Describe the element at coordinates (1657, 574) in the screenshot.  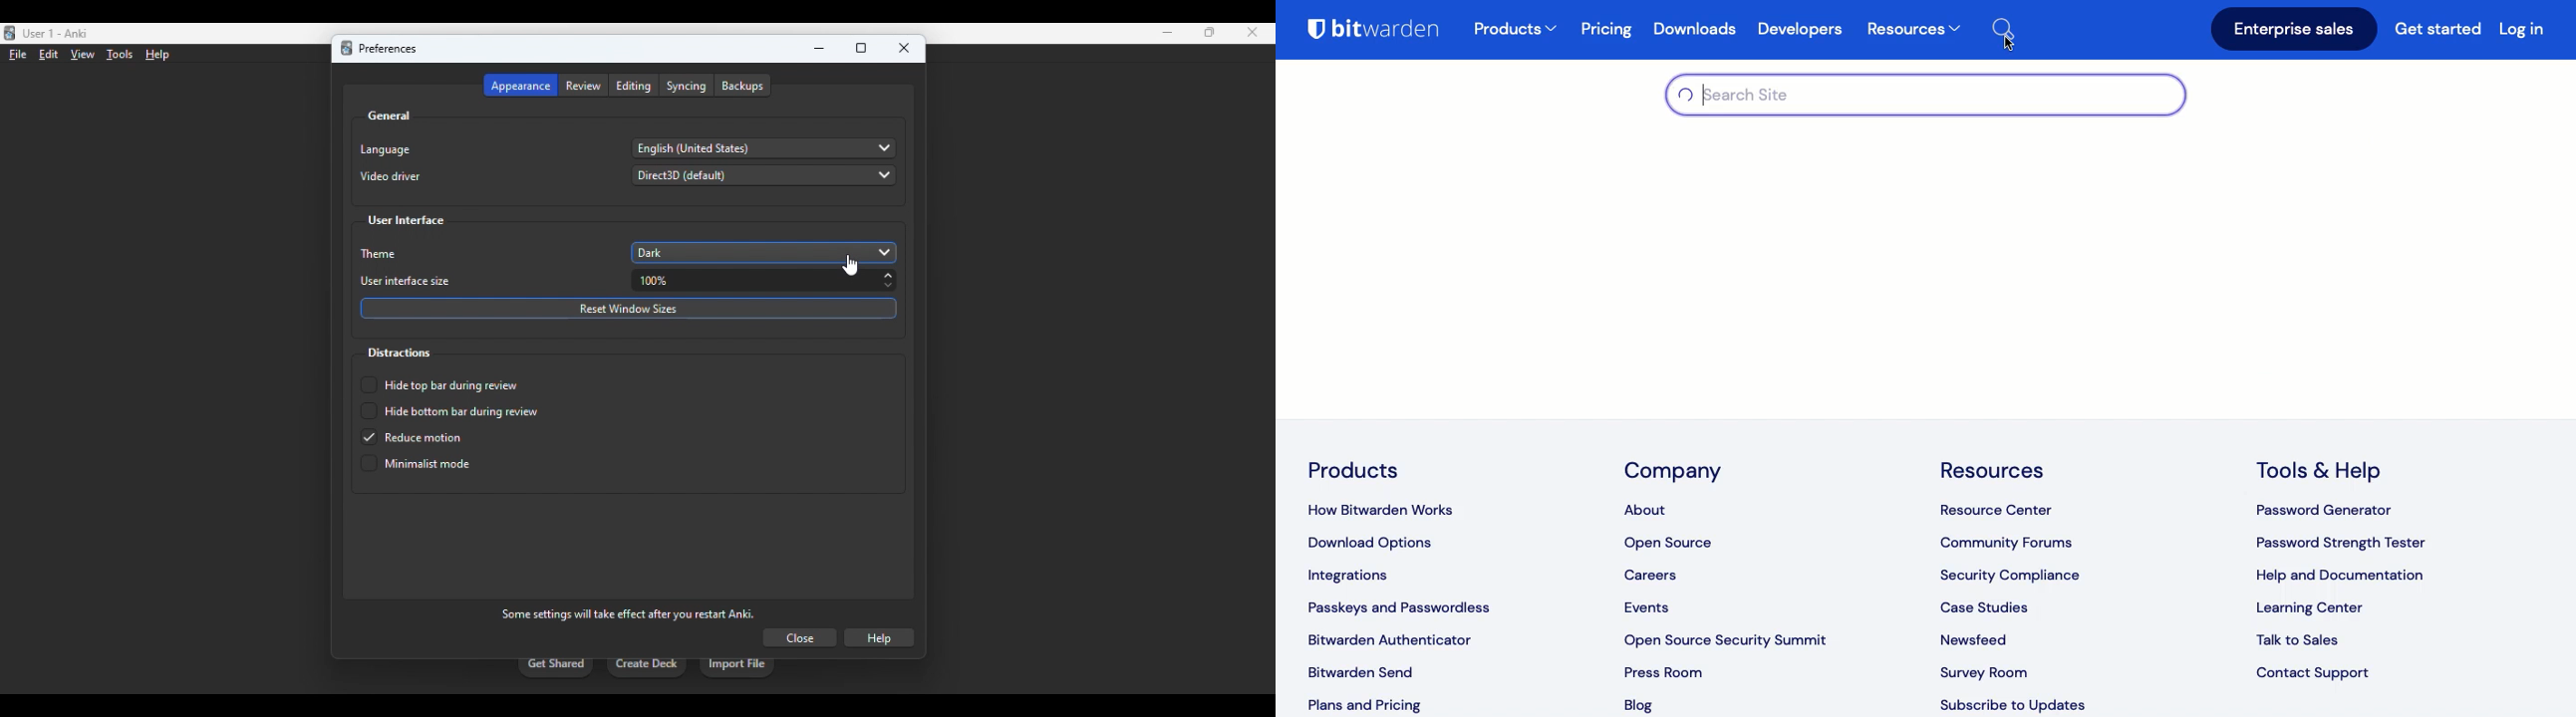
I see `careers` at that location.